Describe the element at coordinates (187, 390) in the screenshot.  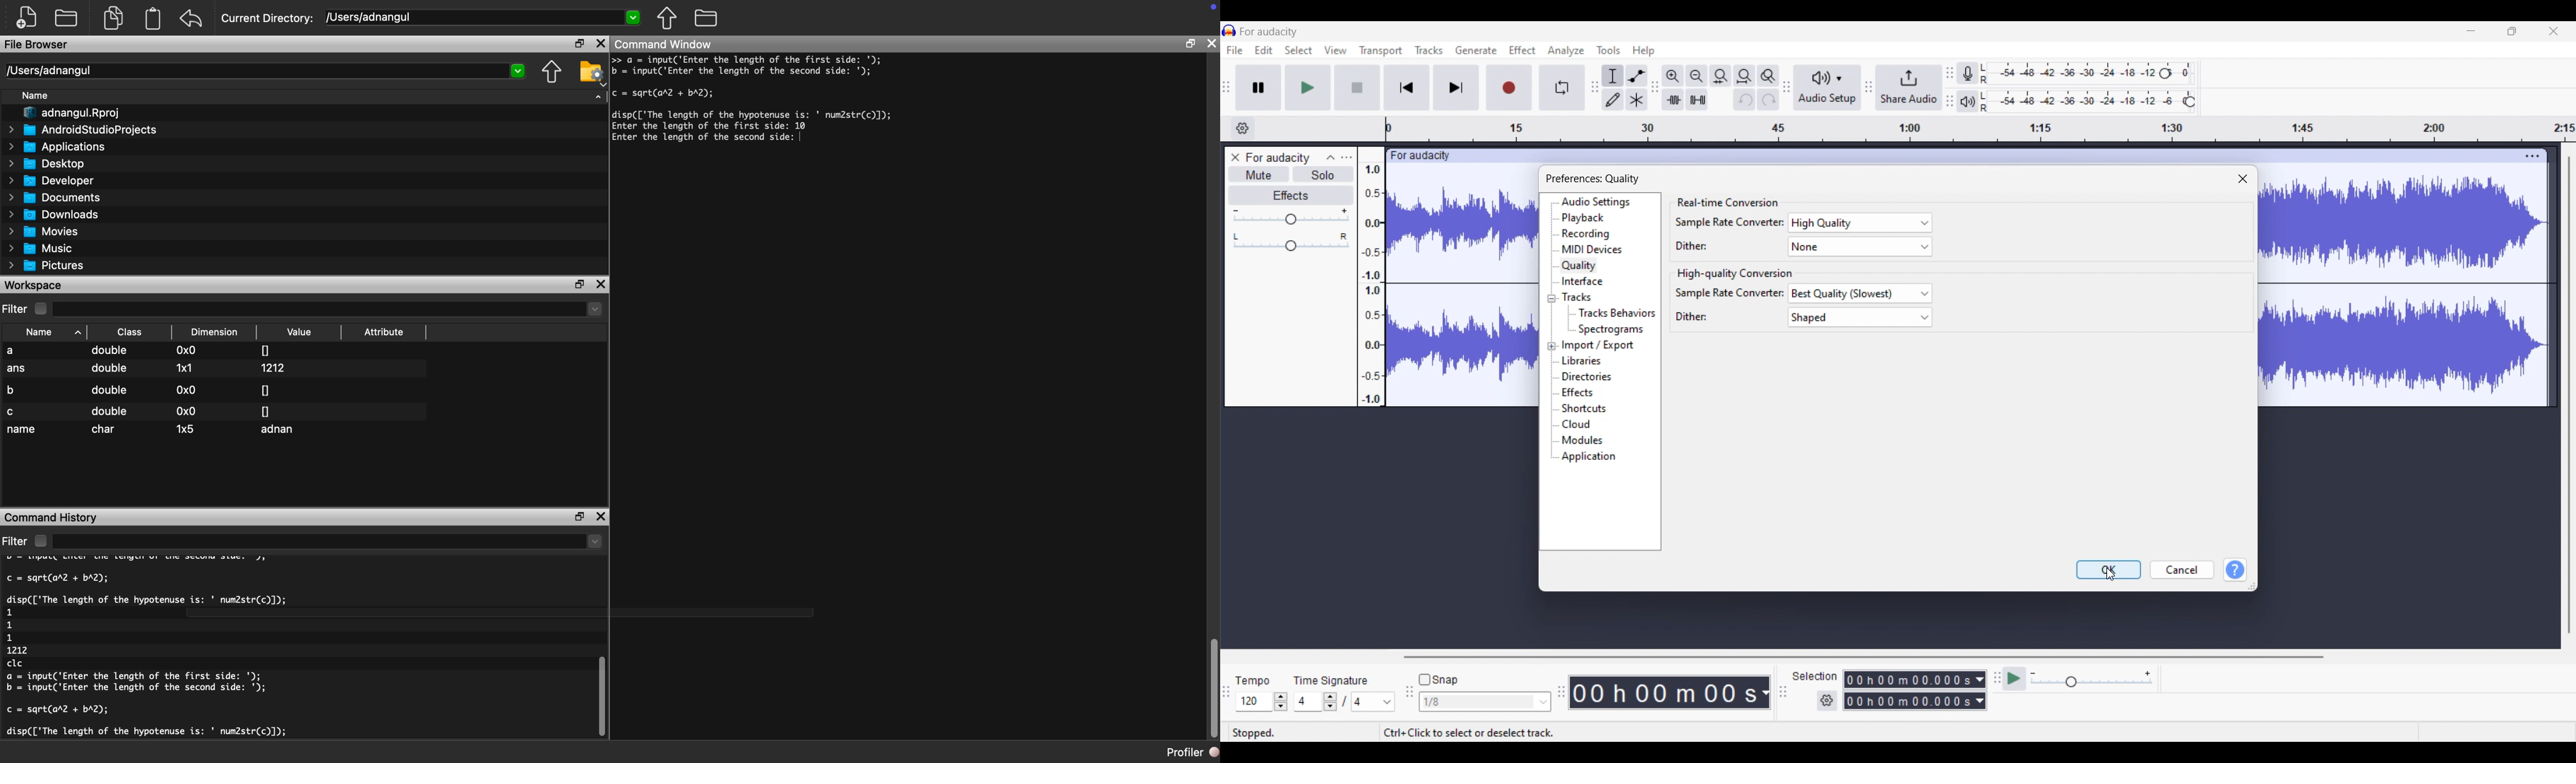
I see `0x0` at that location.